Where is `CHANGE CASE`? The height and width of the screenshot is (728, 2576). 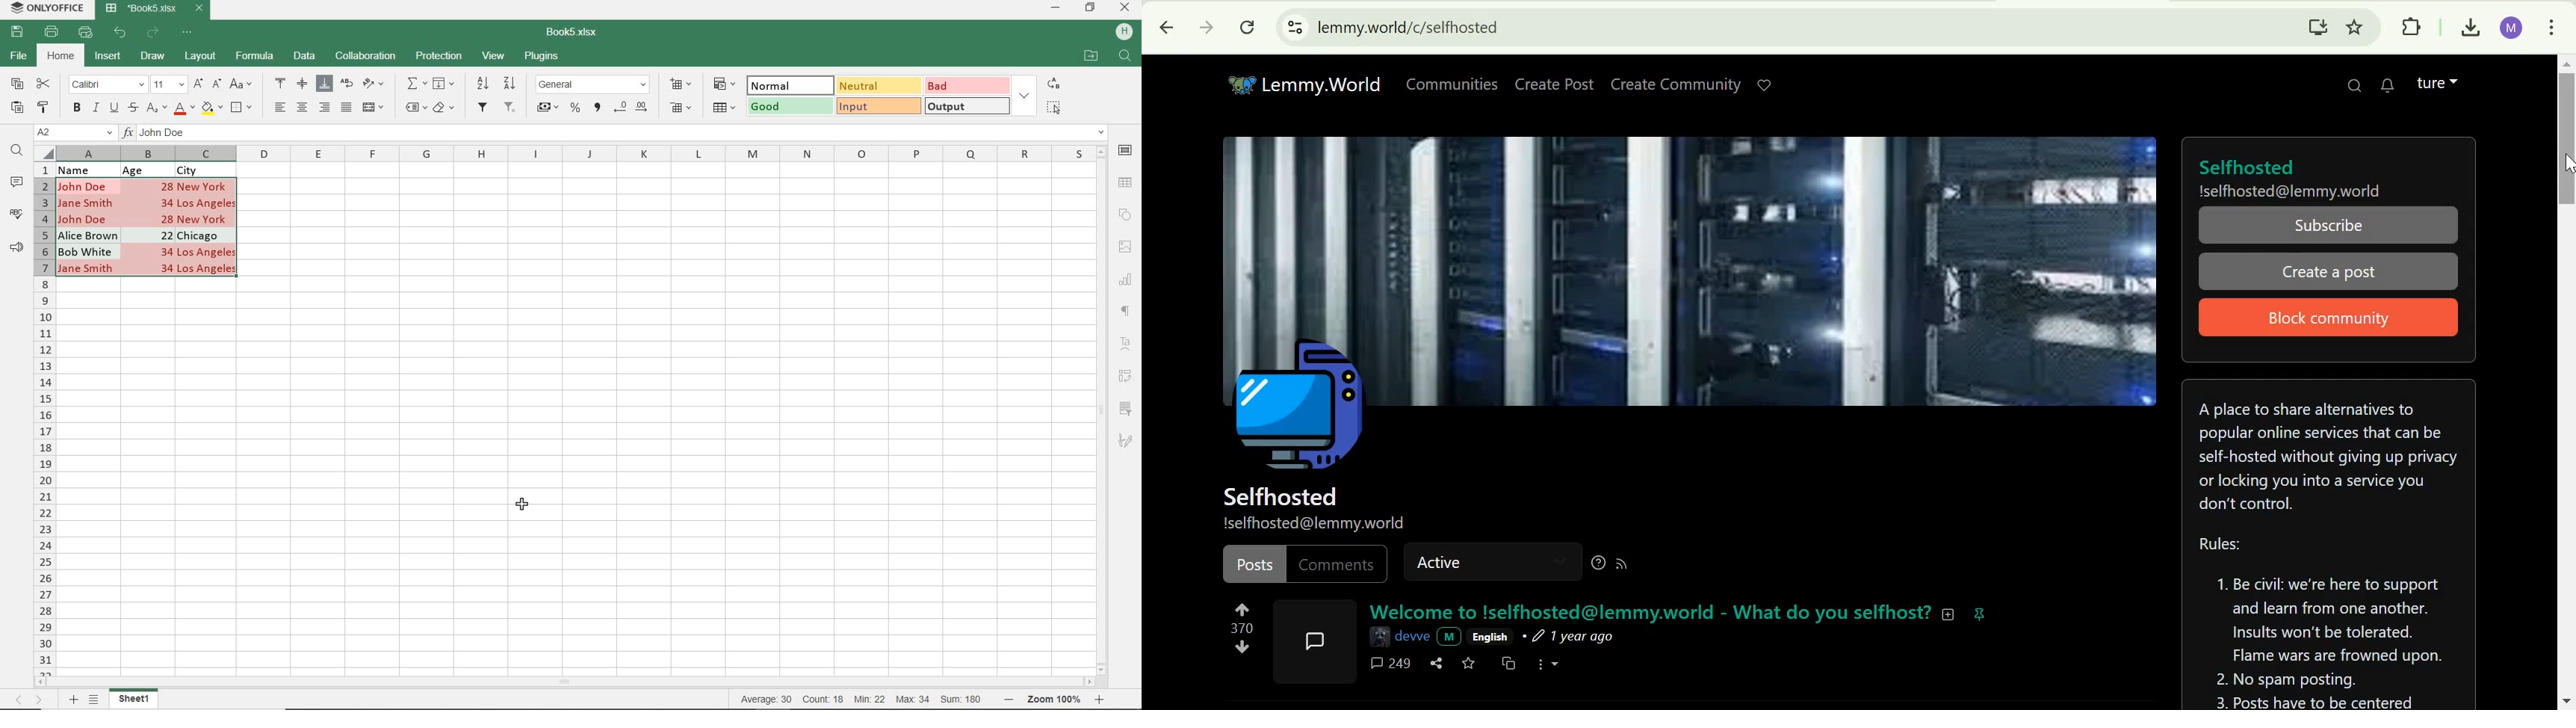 CHANGE CASE is located at coordinates (242, 84).